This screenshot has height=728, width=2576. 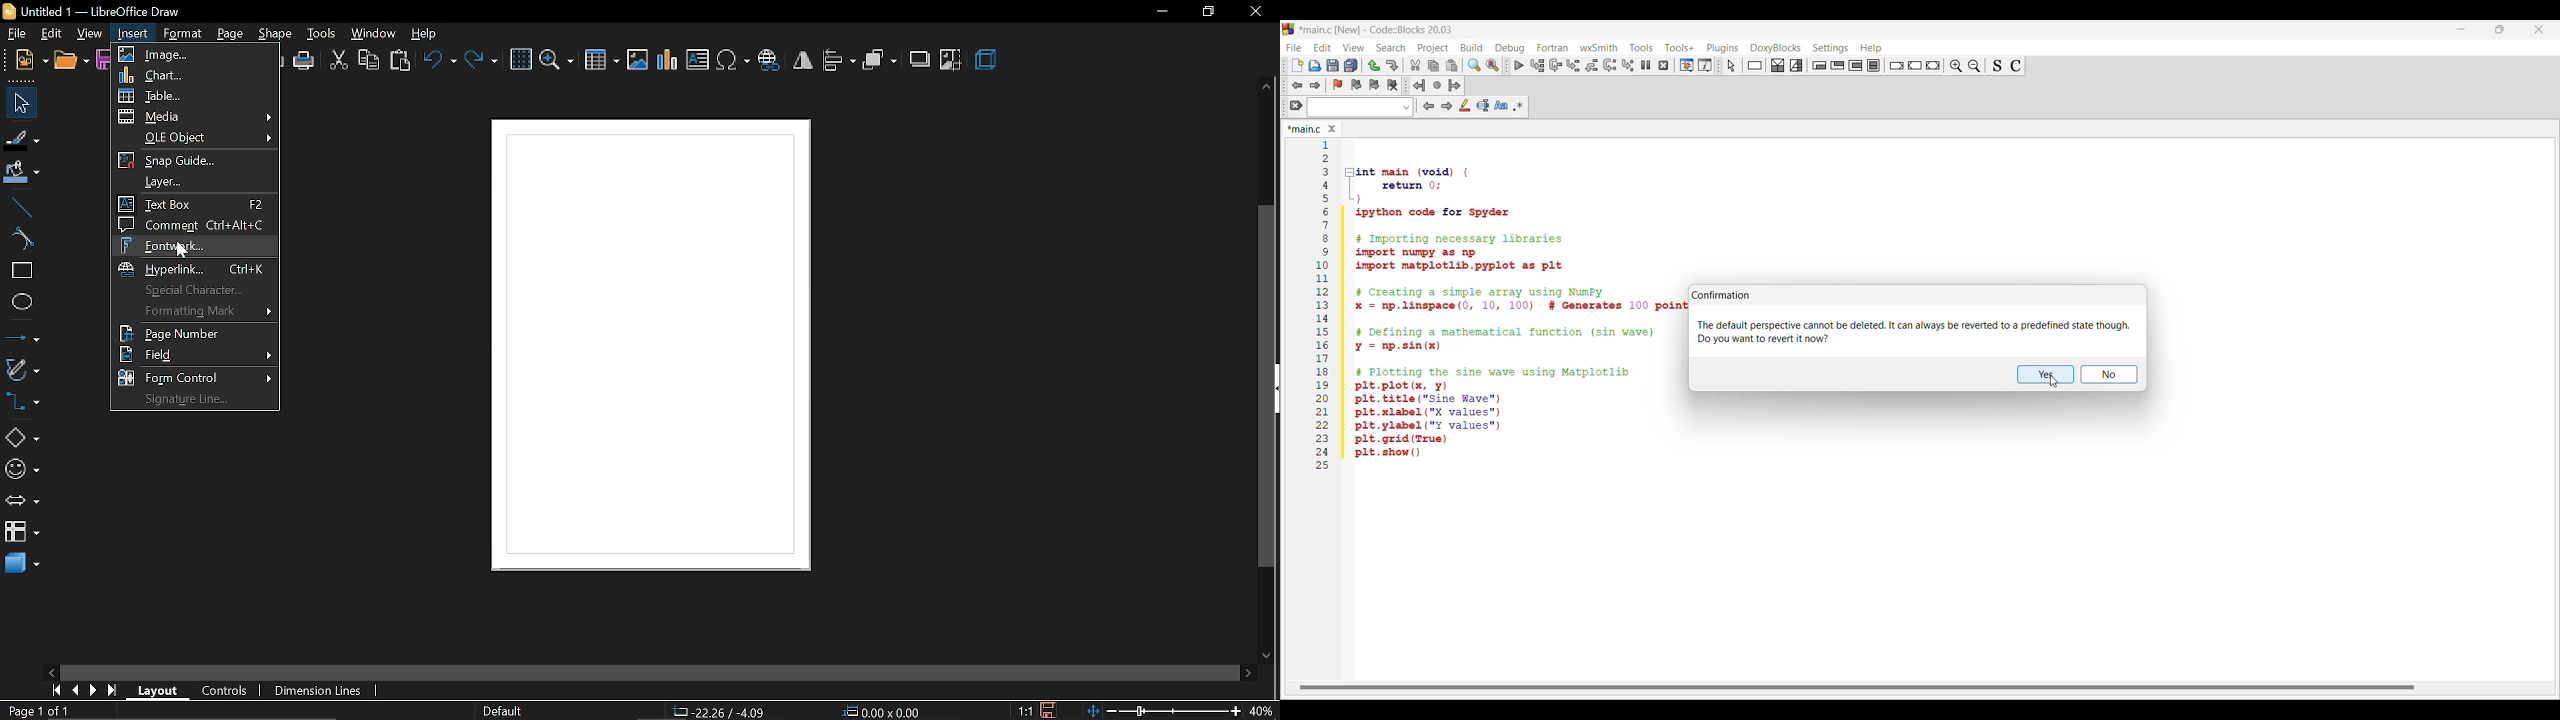 What do you see at coordinates (648, 675) in the screenshot?
I see `horizontal scroll bar` at bounding box center [648, 675].